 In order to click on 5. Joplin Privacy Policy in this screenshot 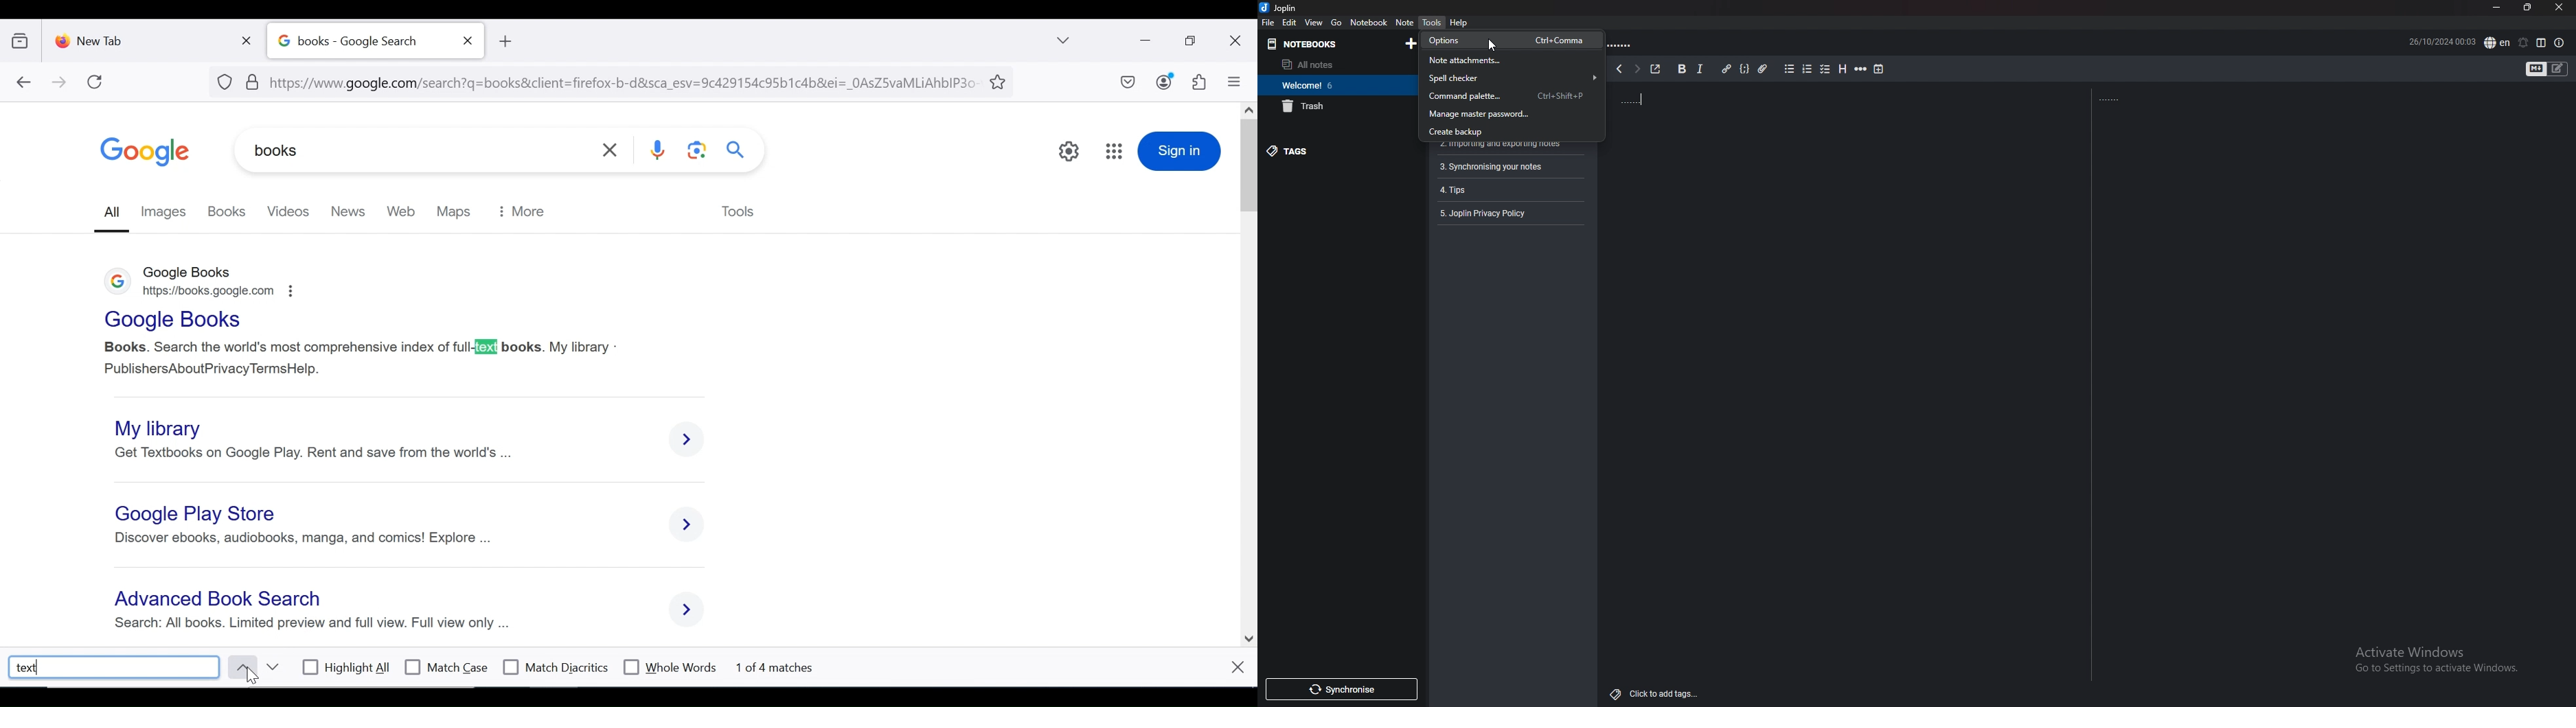, I will do `click(1489, 213)`.